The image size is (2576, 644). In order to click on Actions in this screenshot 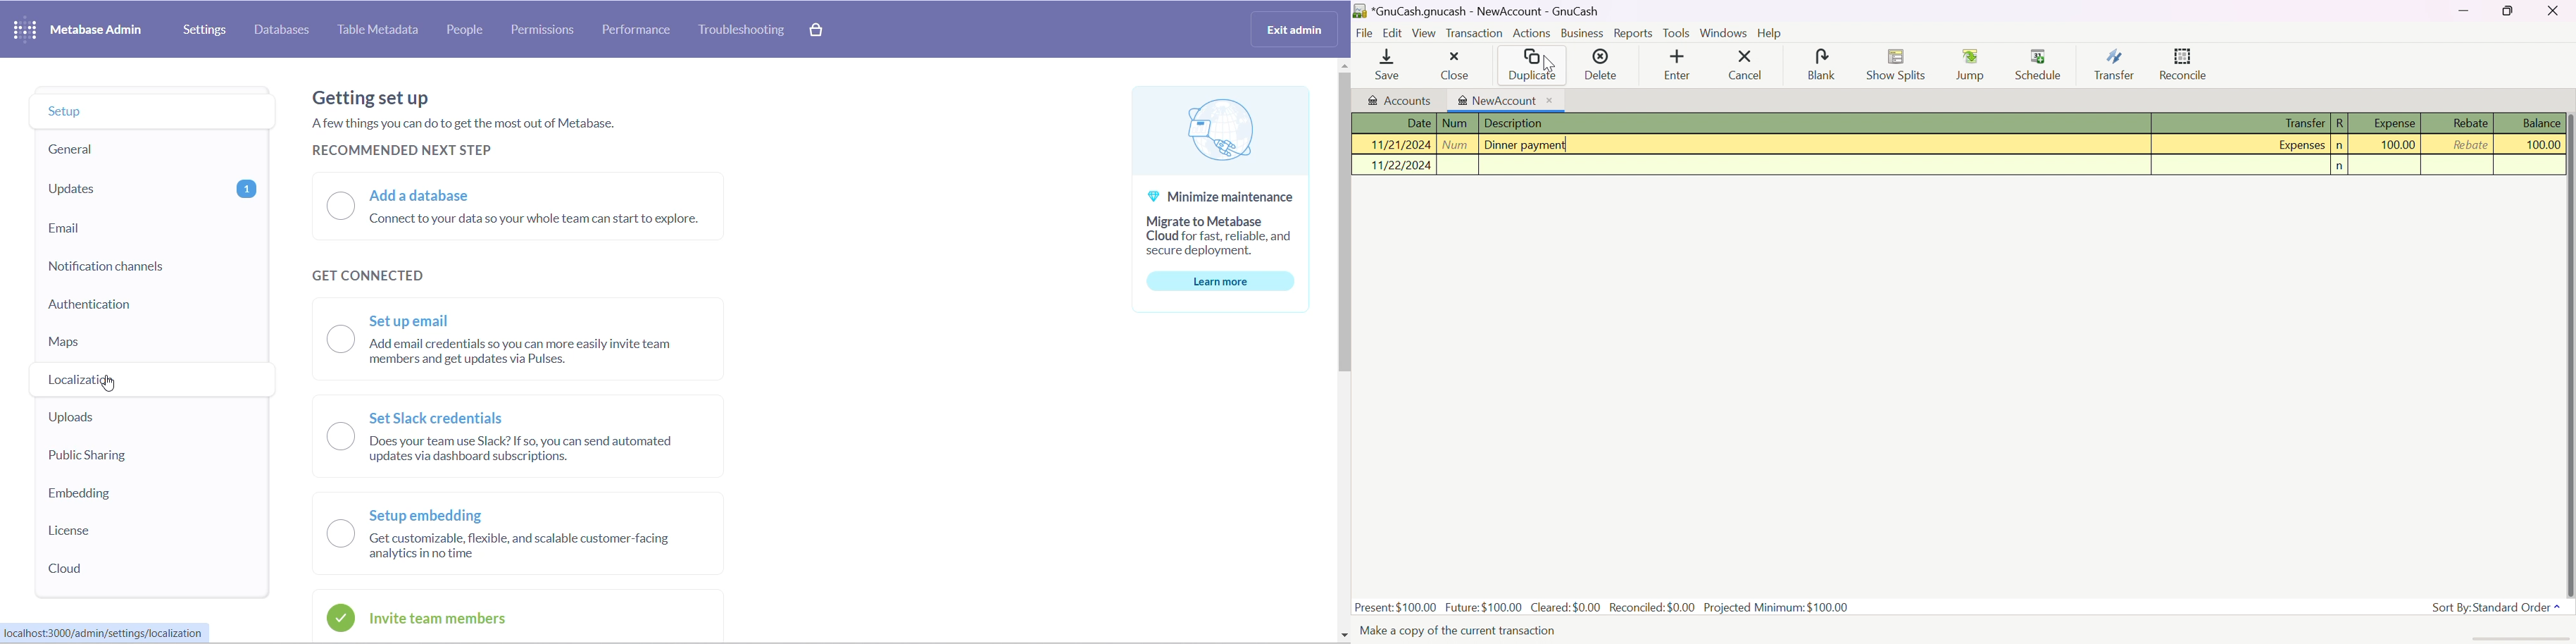, I will do `click(1533, 34)`.